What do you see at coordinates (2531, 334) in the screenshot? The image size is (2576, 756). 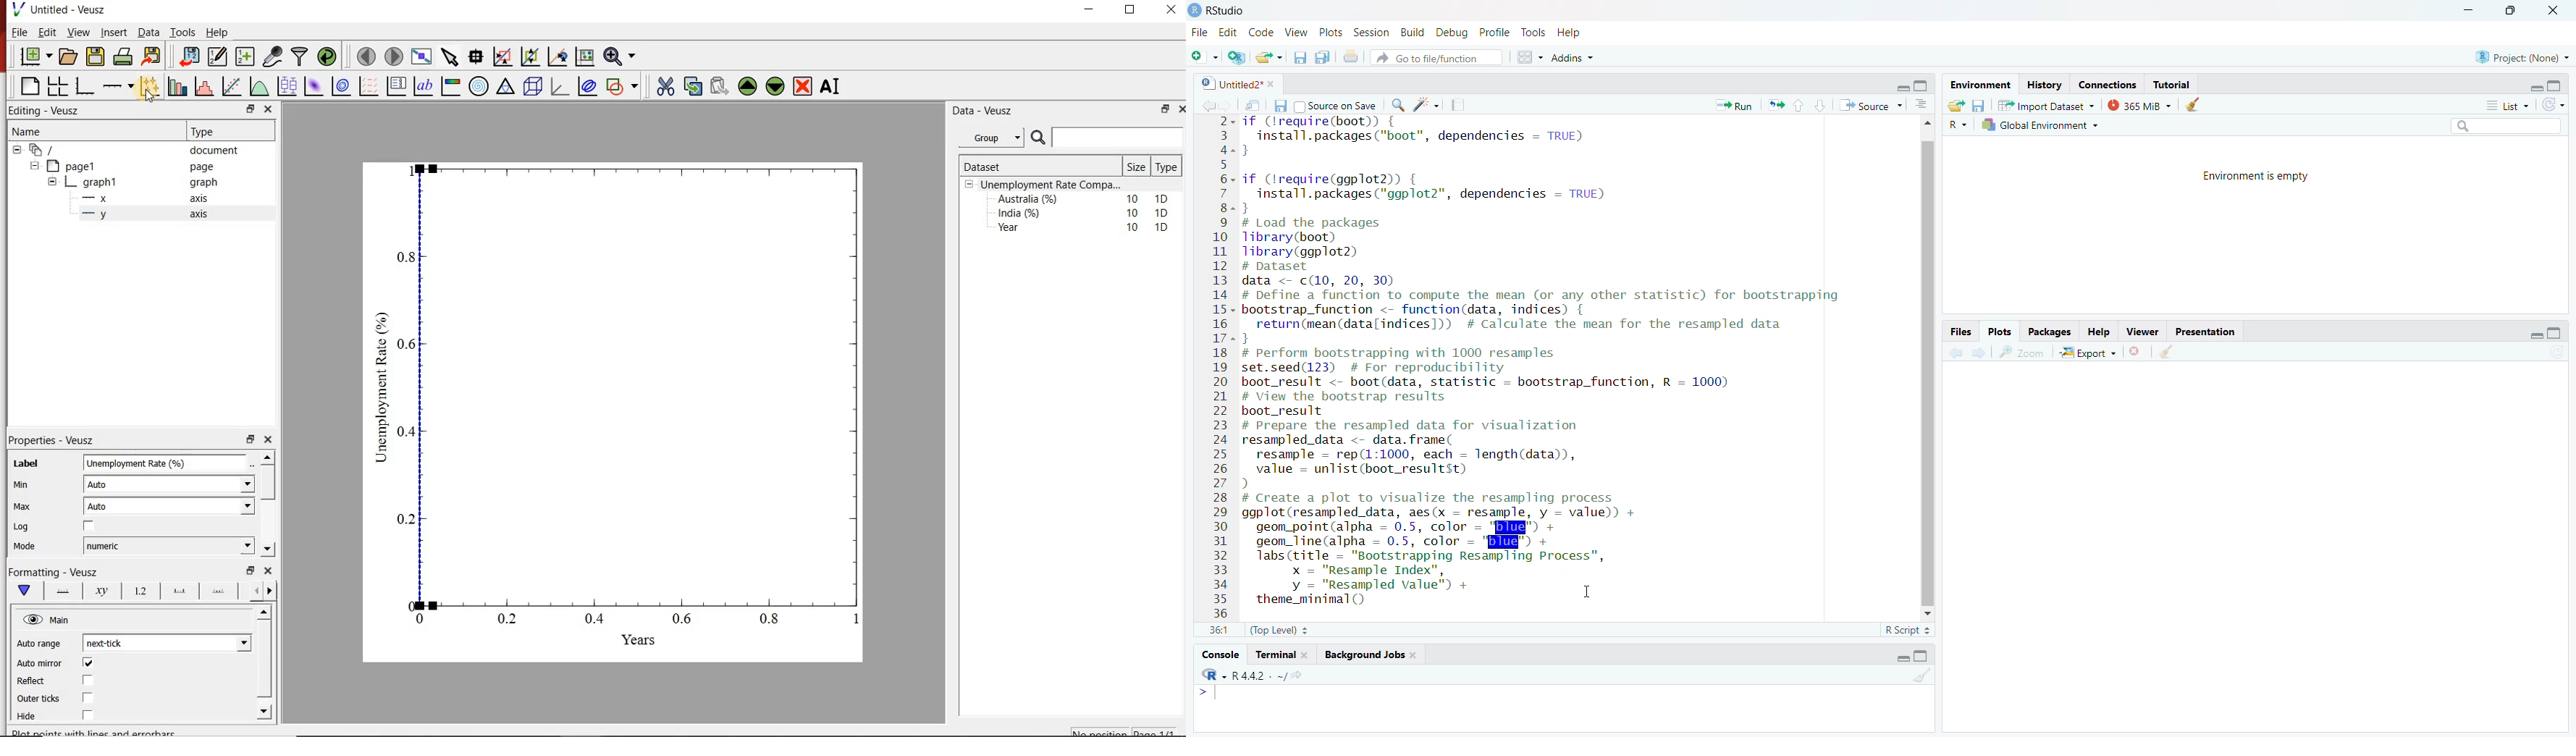 I see `hide r script` at bounding box center [2531, 334].